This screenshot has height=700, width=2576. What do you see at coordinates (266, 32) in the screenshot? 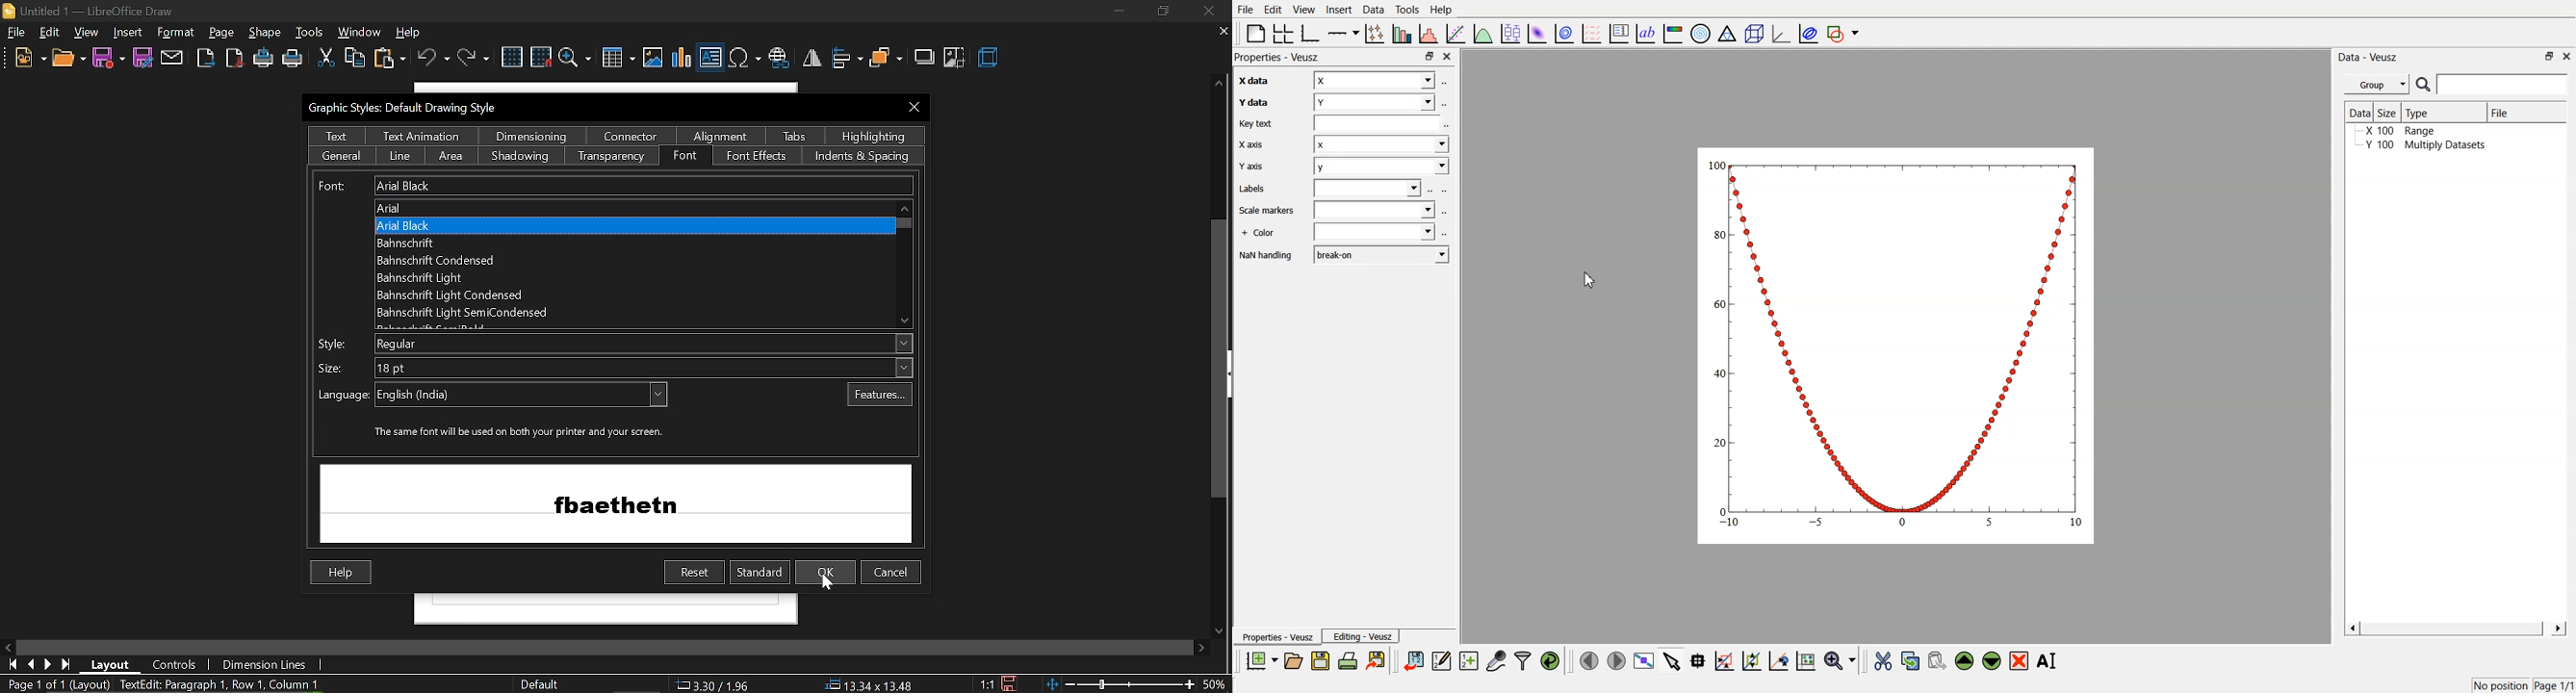
I see `page` at bounding box center [266, 32].